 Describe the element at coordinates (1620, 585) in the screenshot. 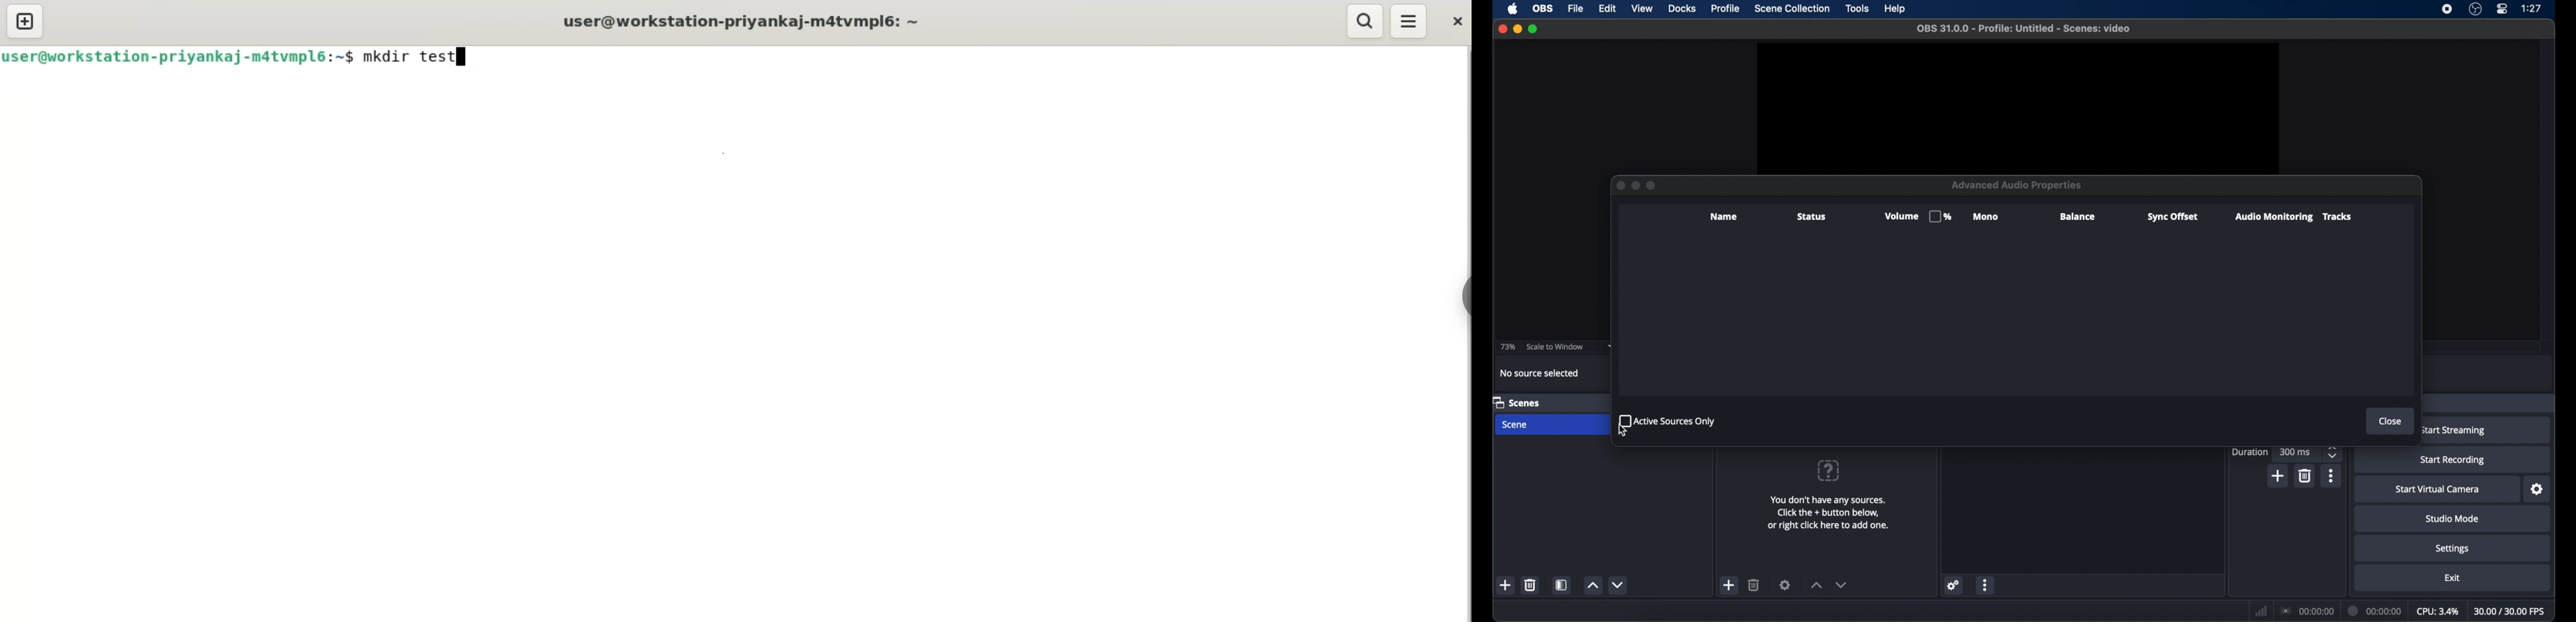

I see `decrement` at that location.